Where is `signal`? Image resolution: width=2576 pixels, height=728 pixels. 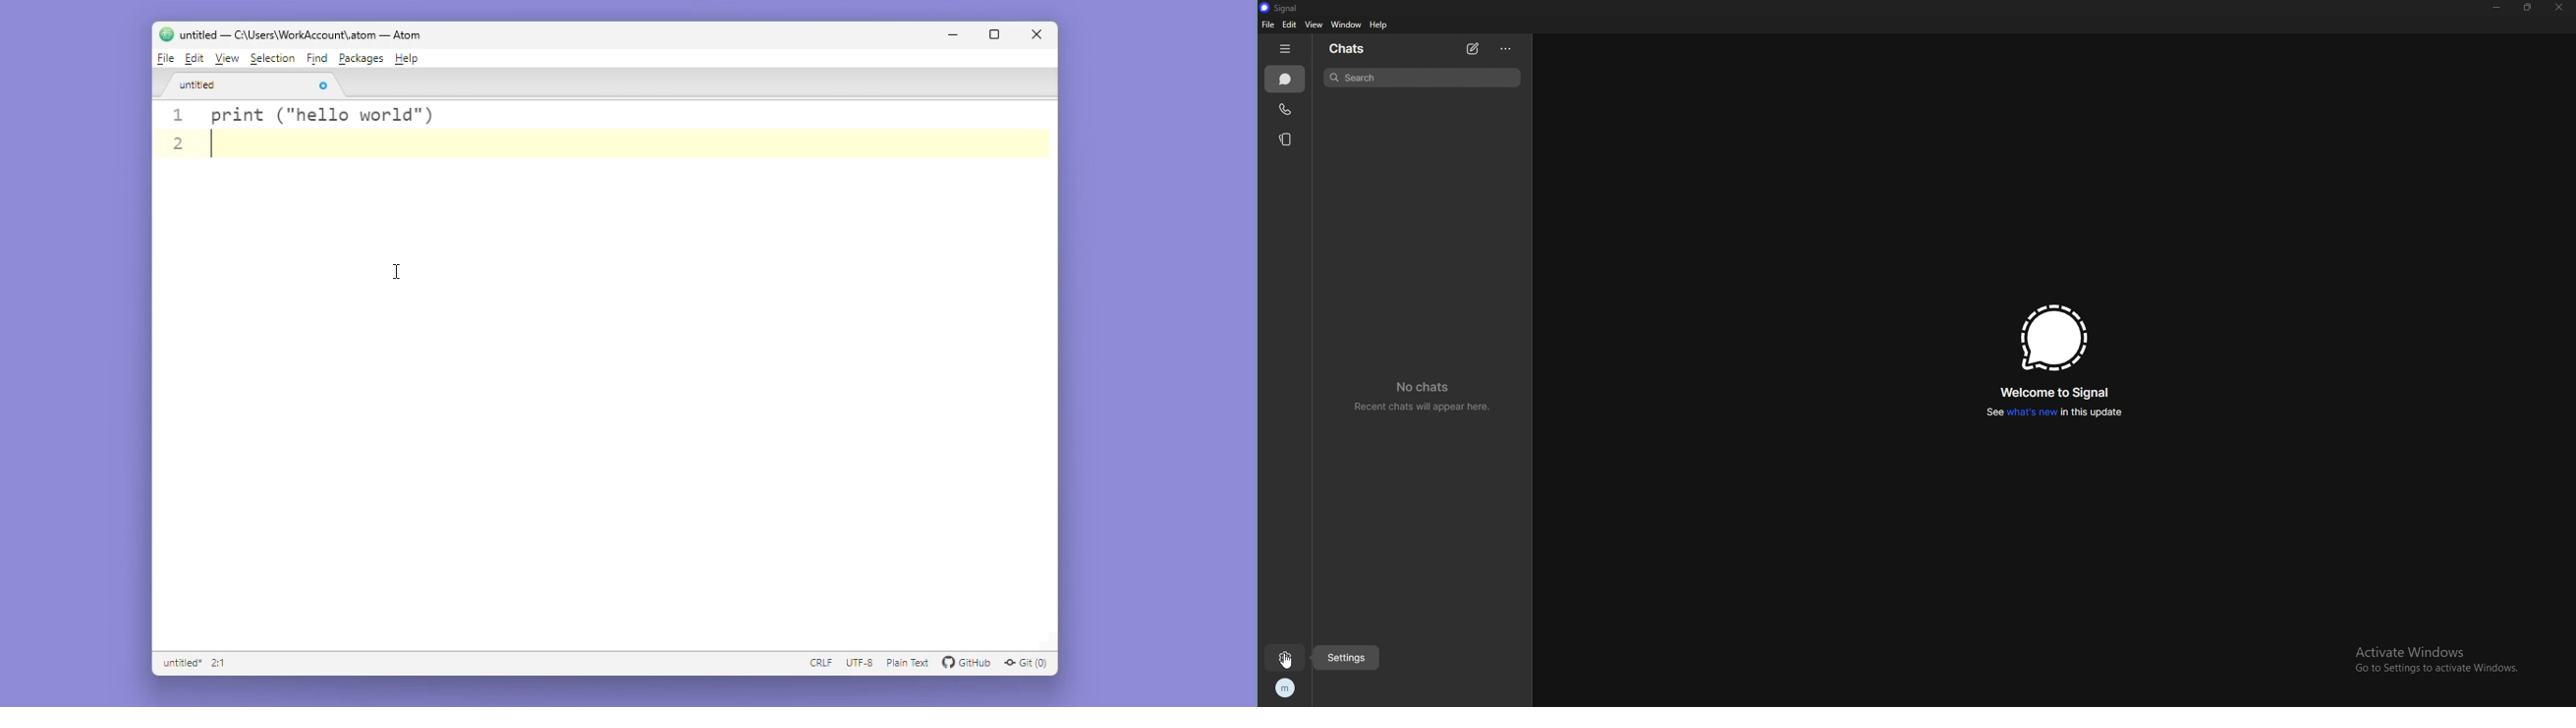 signal is located at coordinates (1280, 8).